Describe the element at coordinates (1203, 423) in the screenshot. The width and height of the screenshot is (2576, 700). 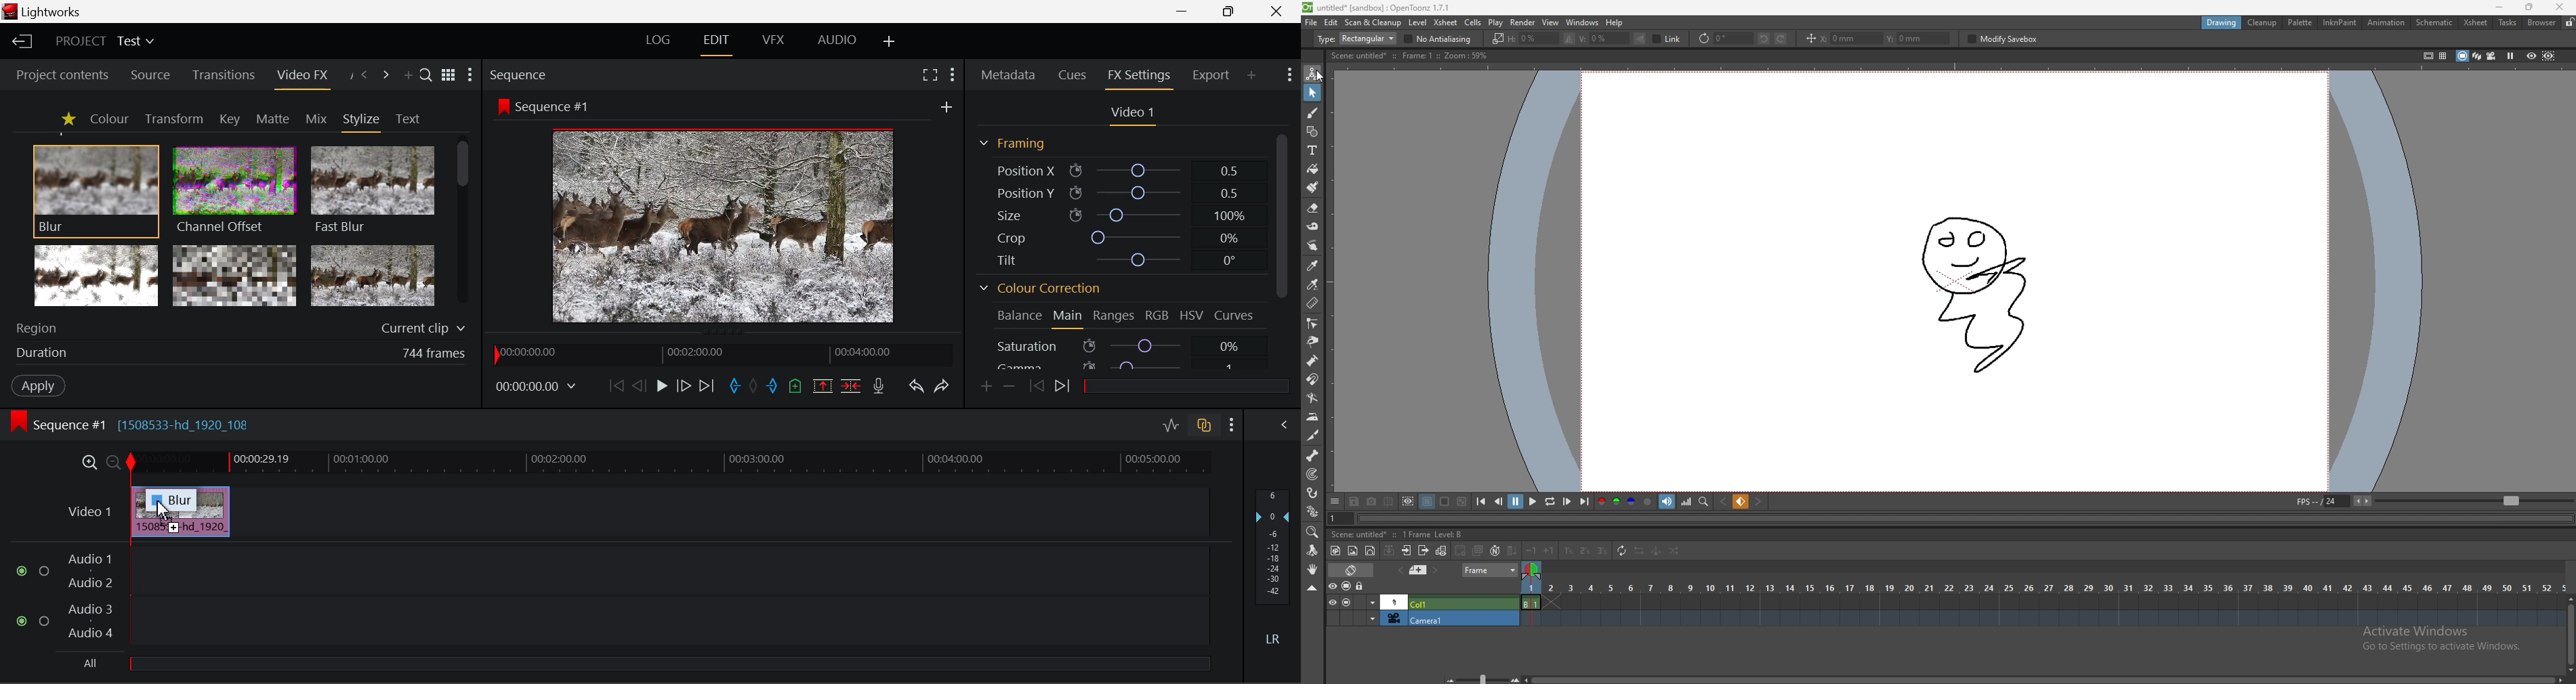
I see `Toggle auto track sync` at that location.